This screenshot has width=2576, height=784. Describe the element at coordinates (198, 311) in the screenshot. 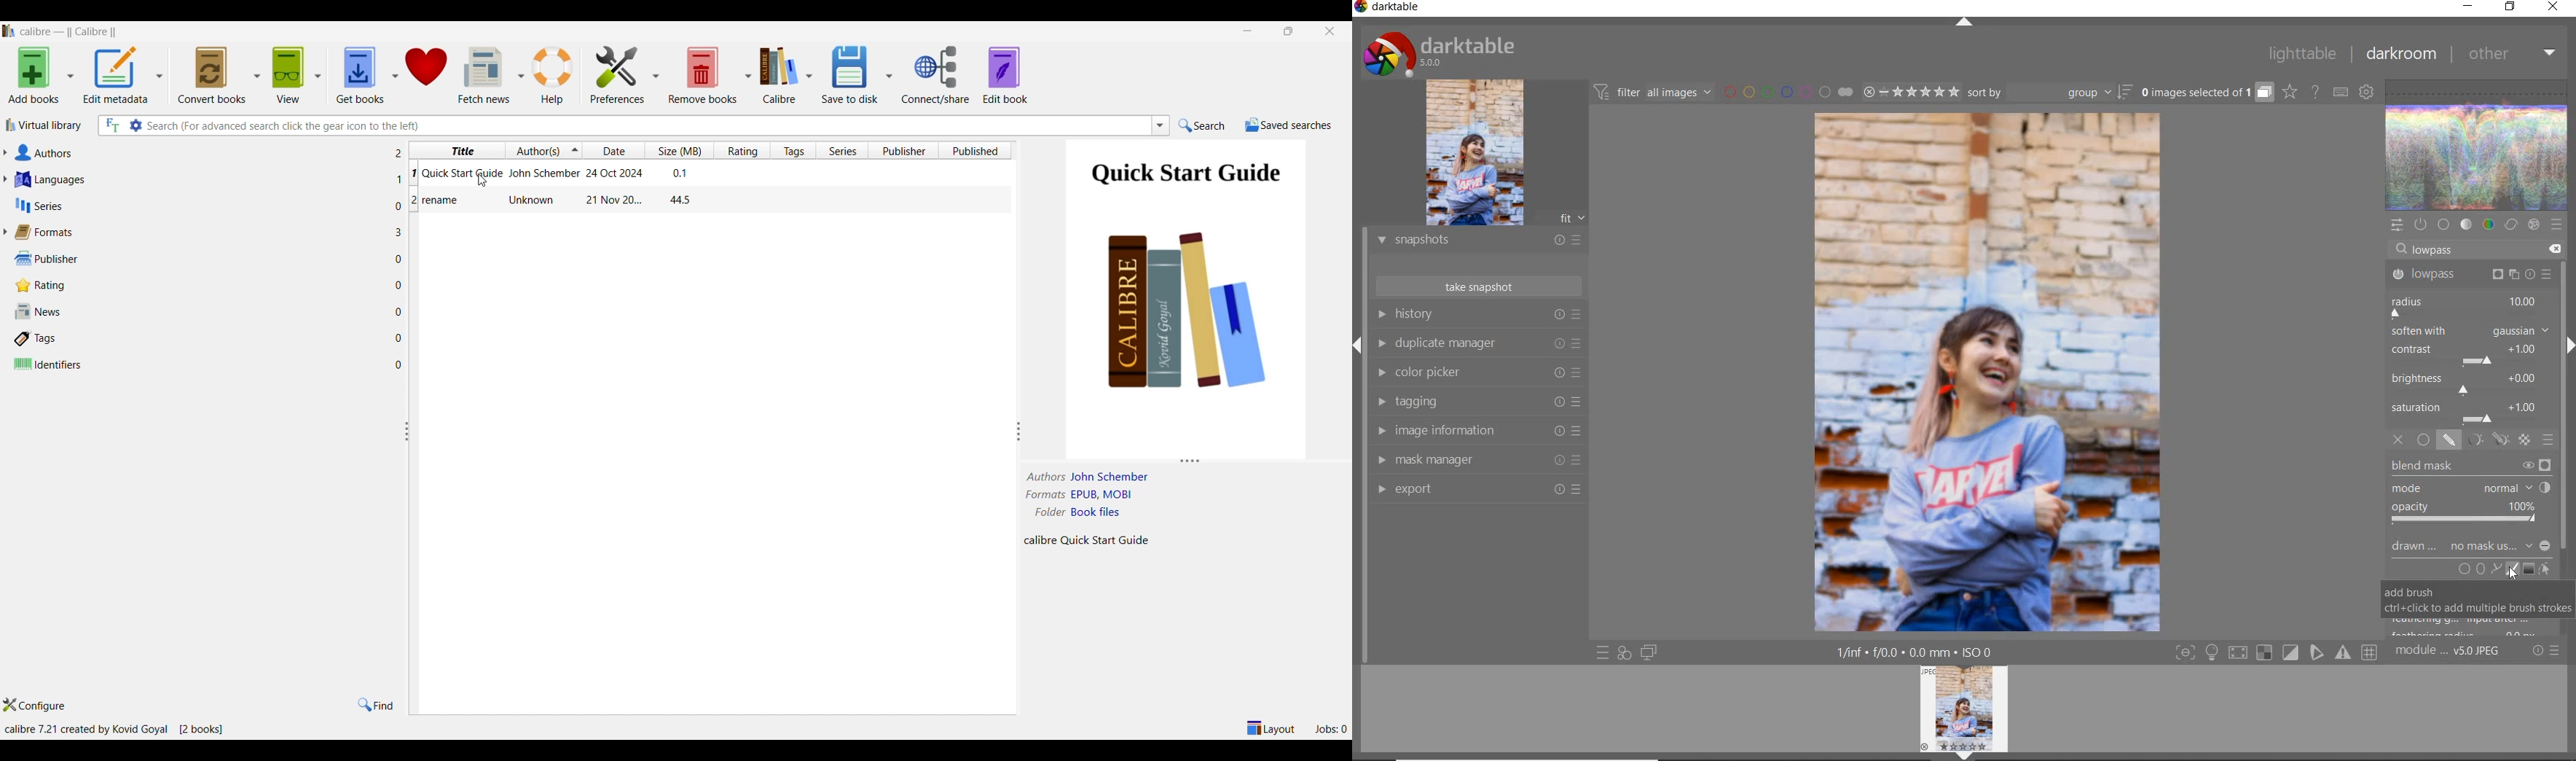

I see `News` at that location.